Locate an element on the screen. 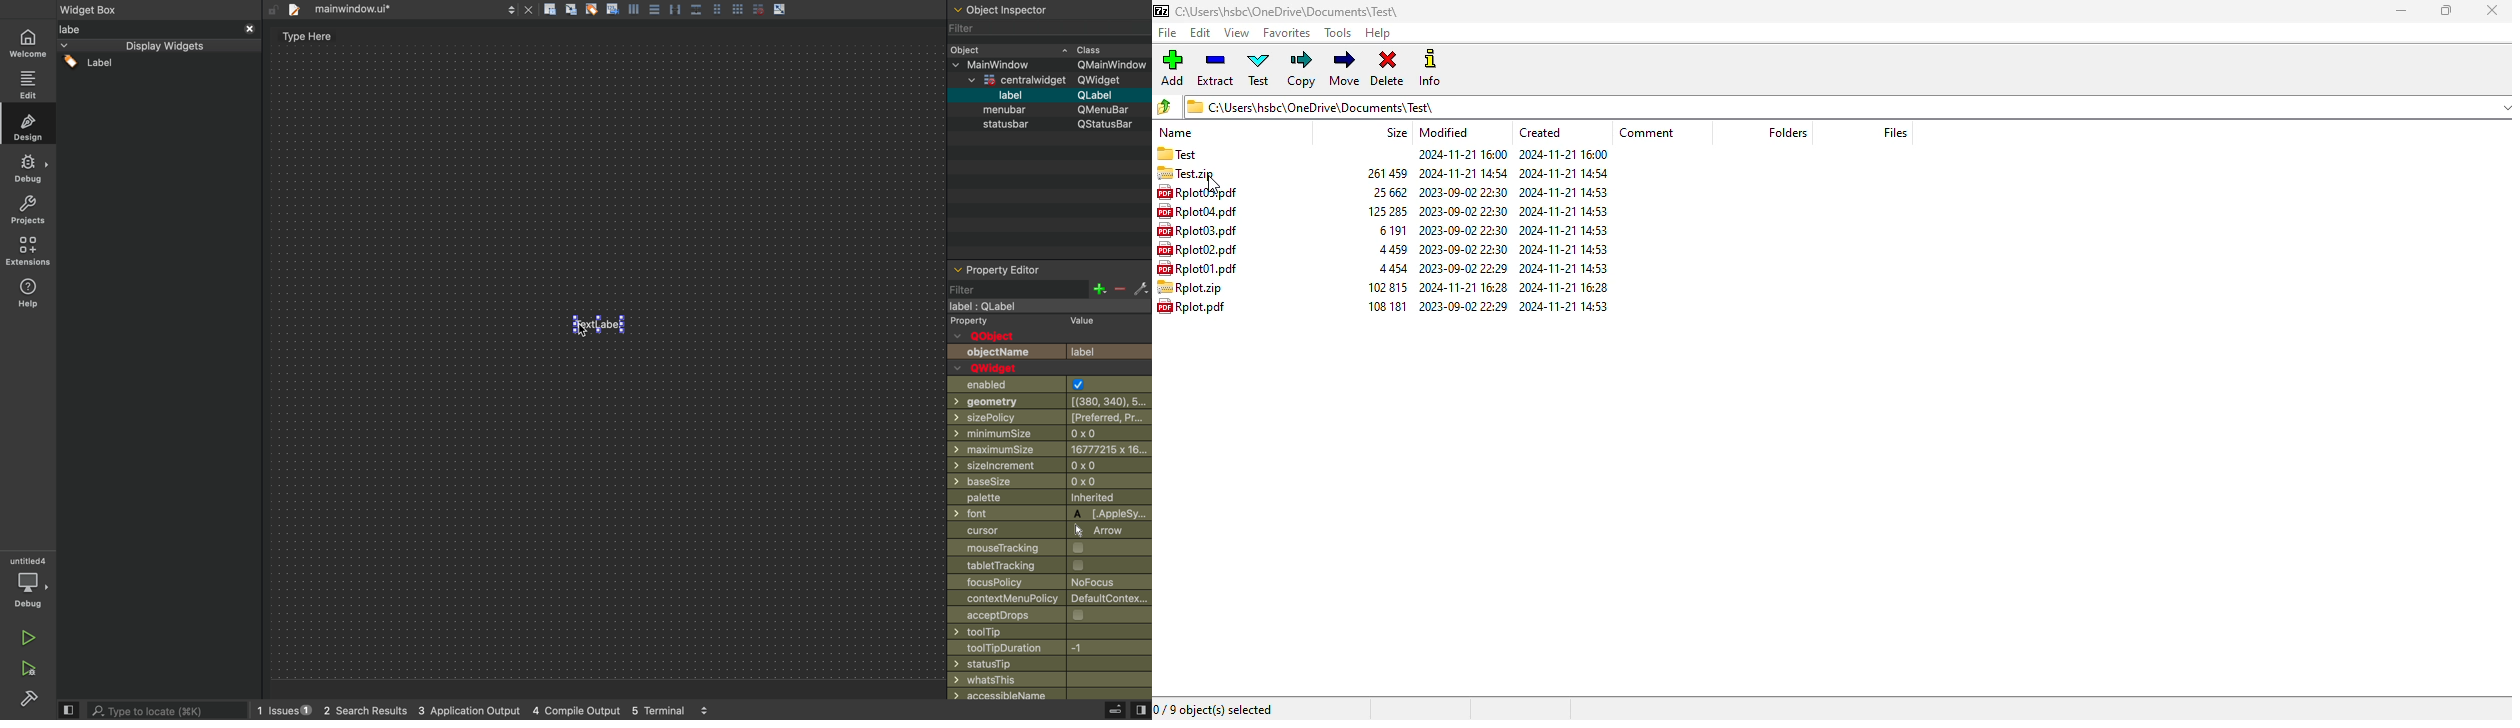 The image size is (2520, 728). cursor is located at coordinates (1214, 185).